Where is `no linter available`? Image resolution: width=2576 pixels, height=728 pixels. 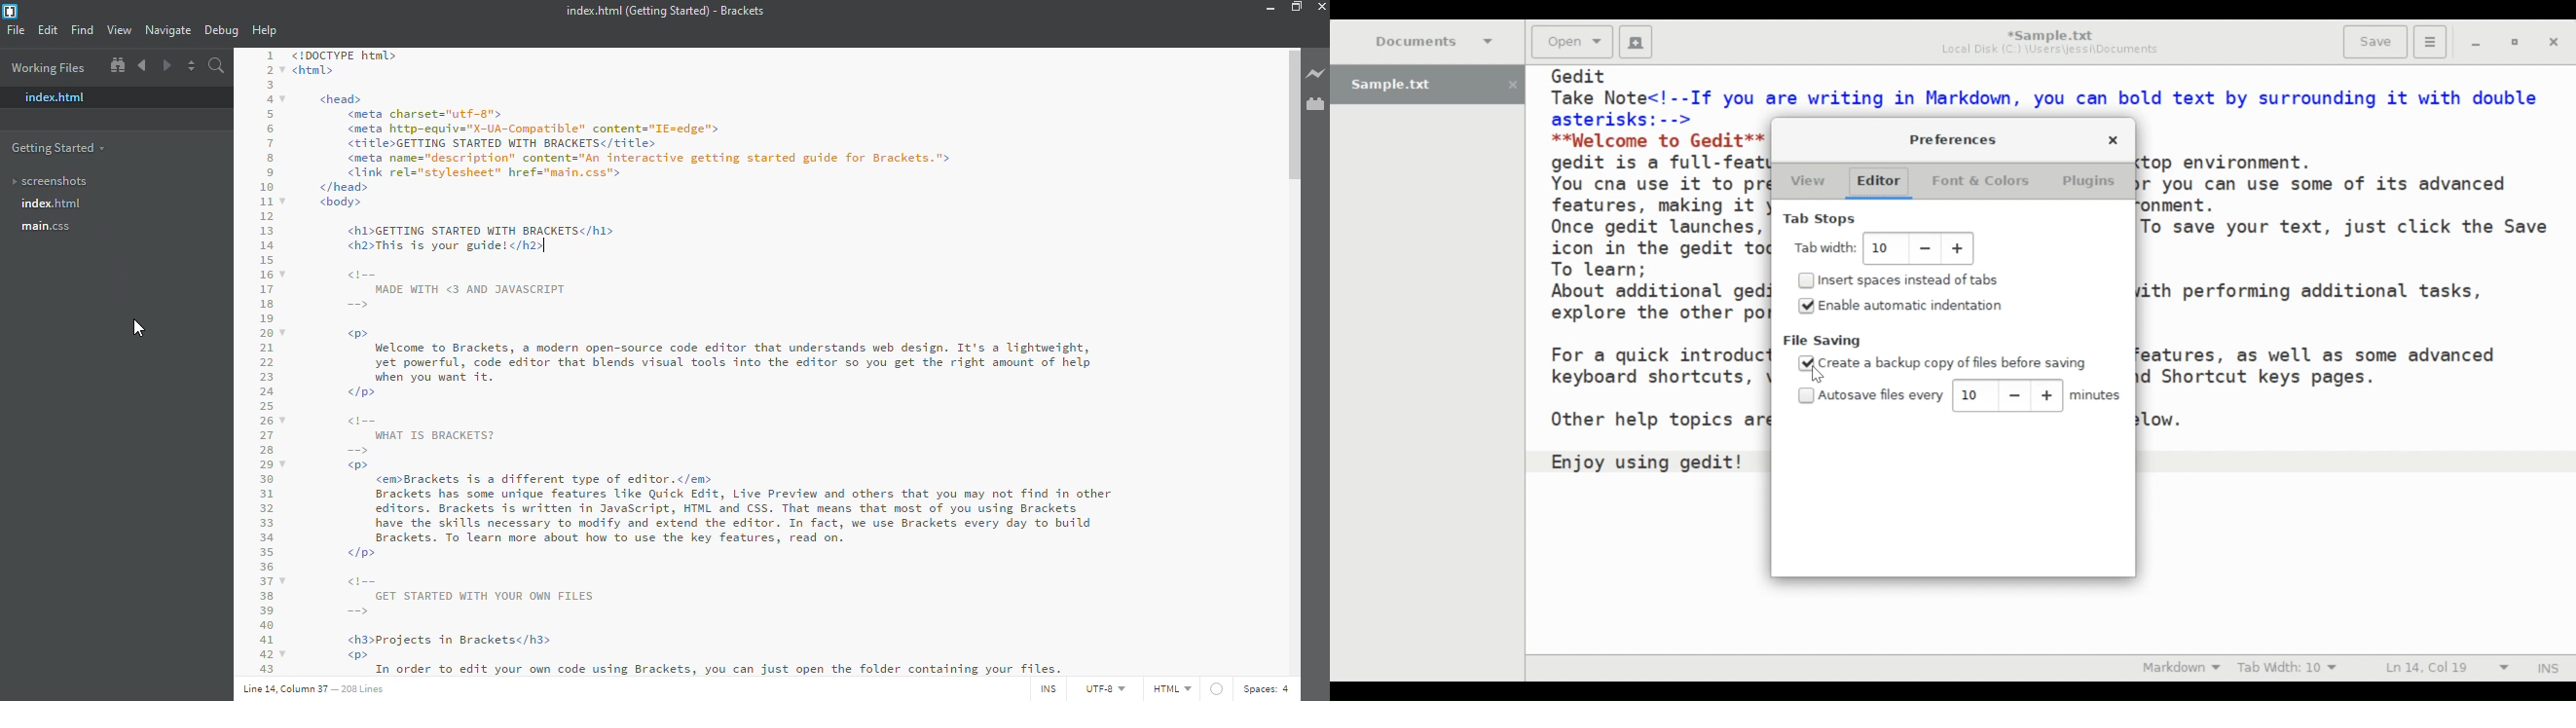
no linter available is located at coordinates (1218, 689).